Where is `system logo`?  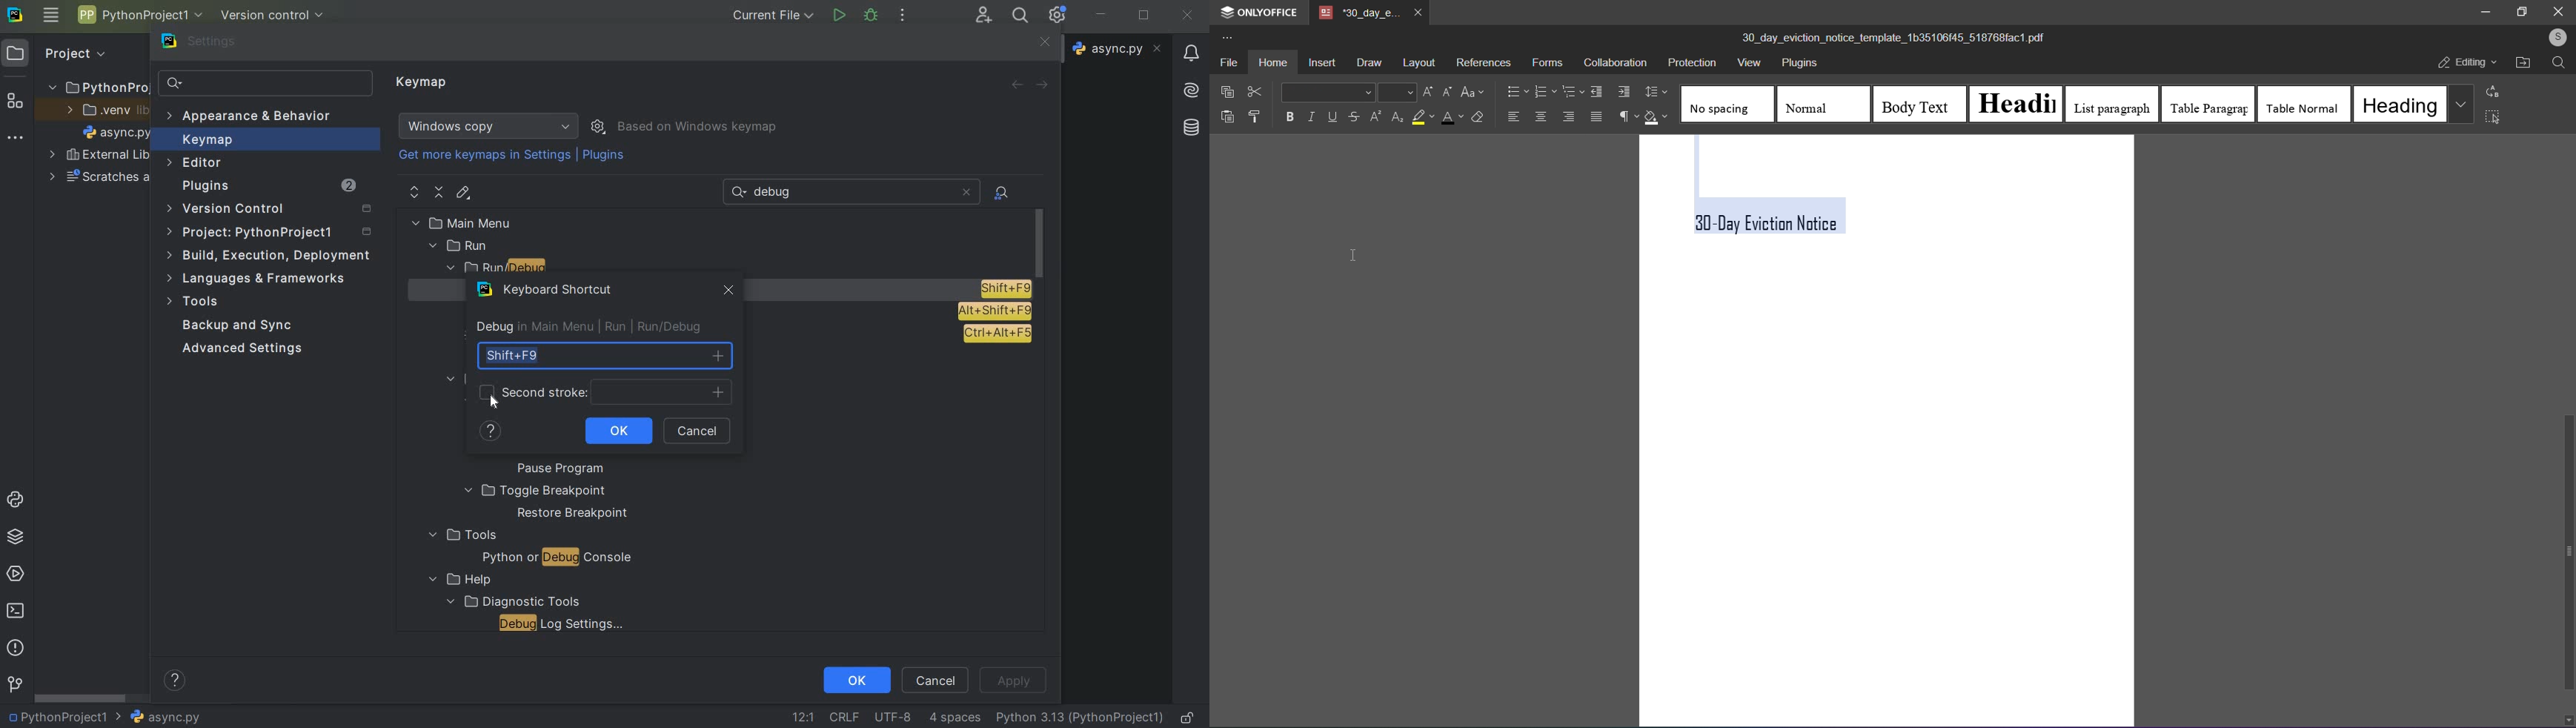 system logo is located at coordinates (14, 13).